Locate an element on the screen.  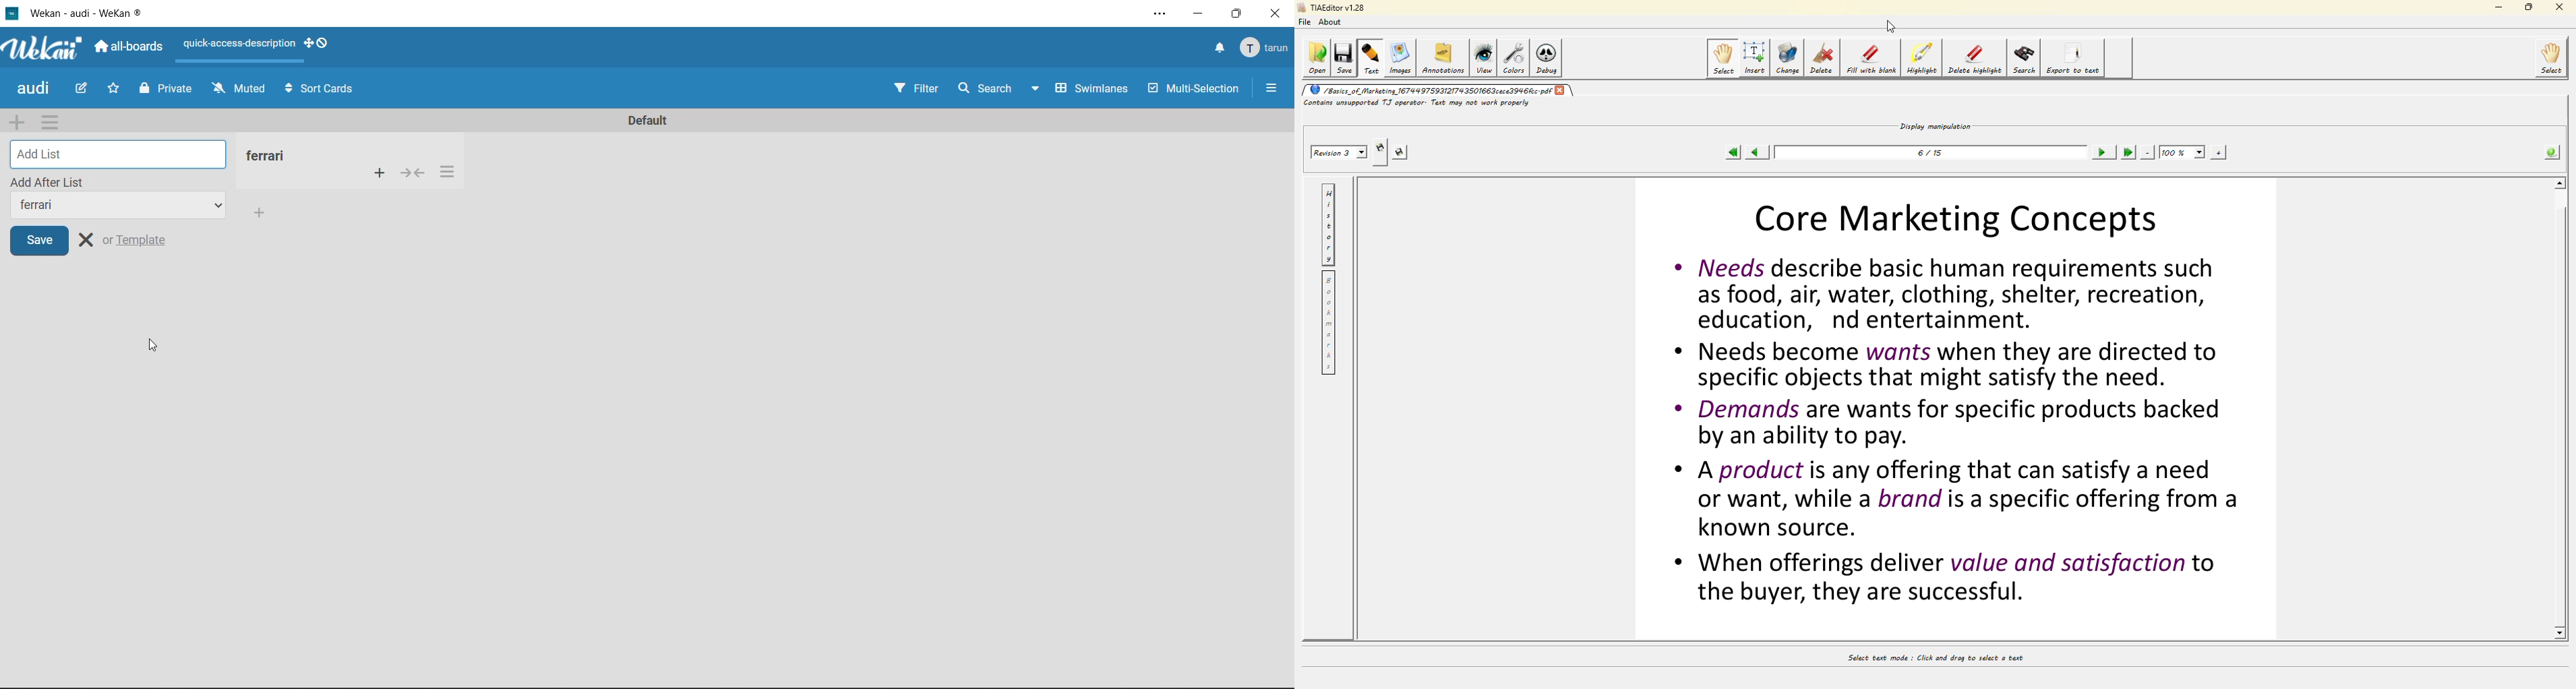
muted is located at coordinates (239, 92).